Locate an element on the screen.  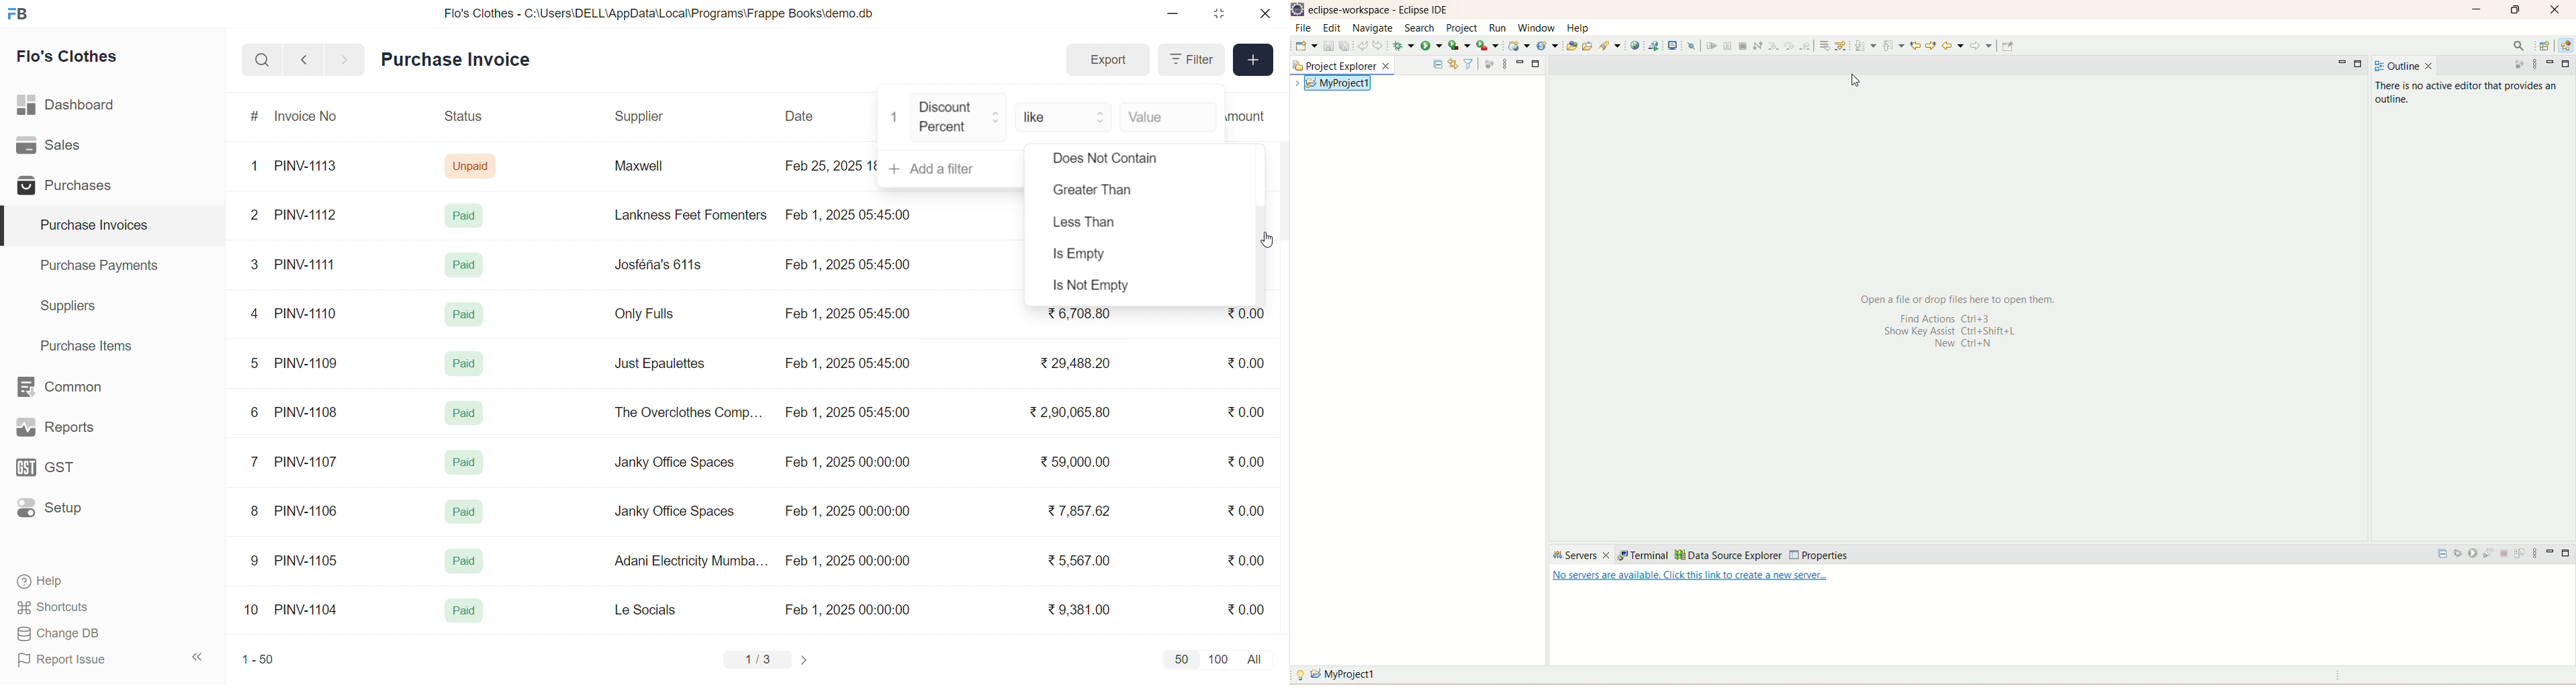
all is located at coordinates (1257, 658).